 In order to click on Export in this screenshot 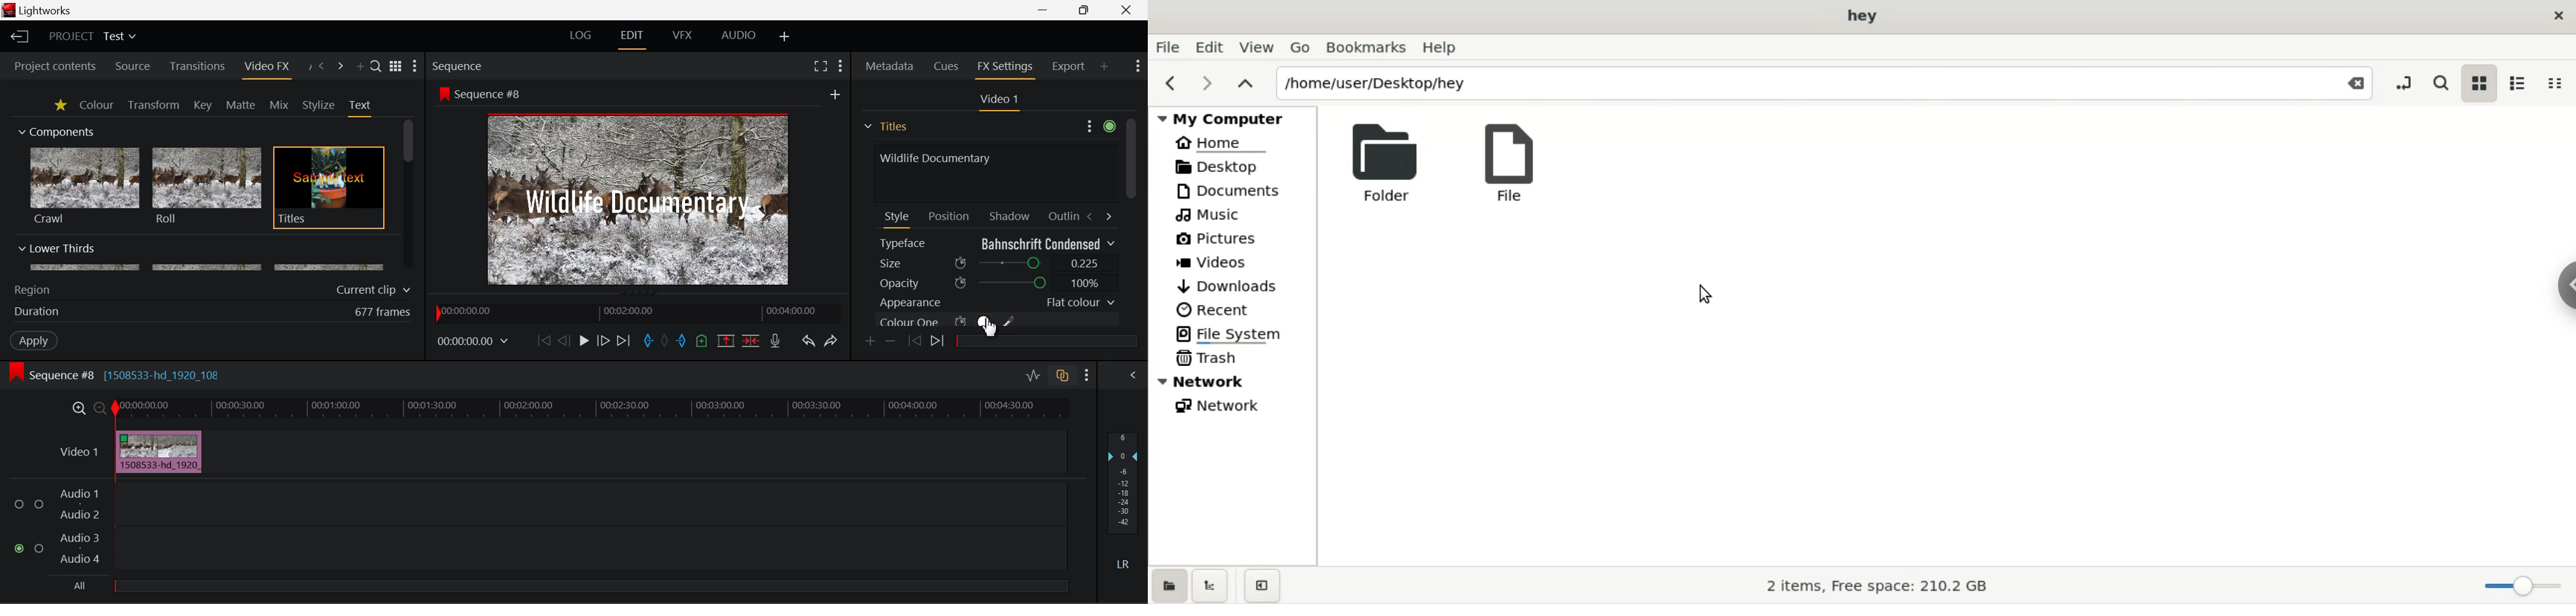, I will do `click(1069, 66)`.